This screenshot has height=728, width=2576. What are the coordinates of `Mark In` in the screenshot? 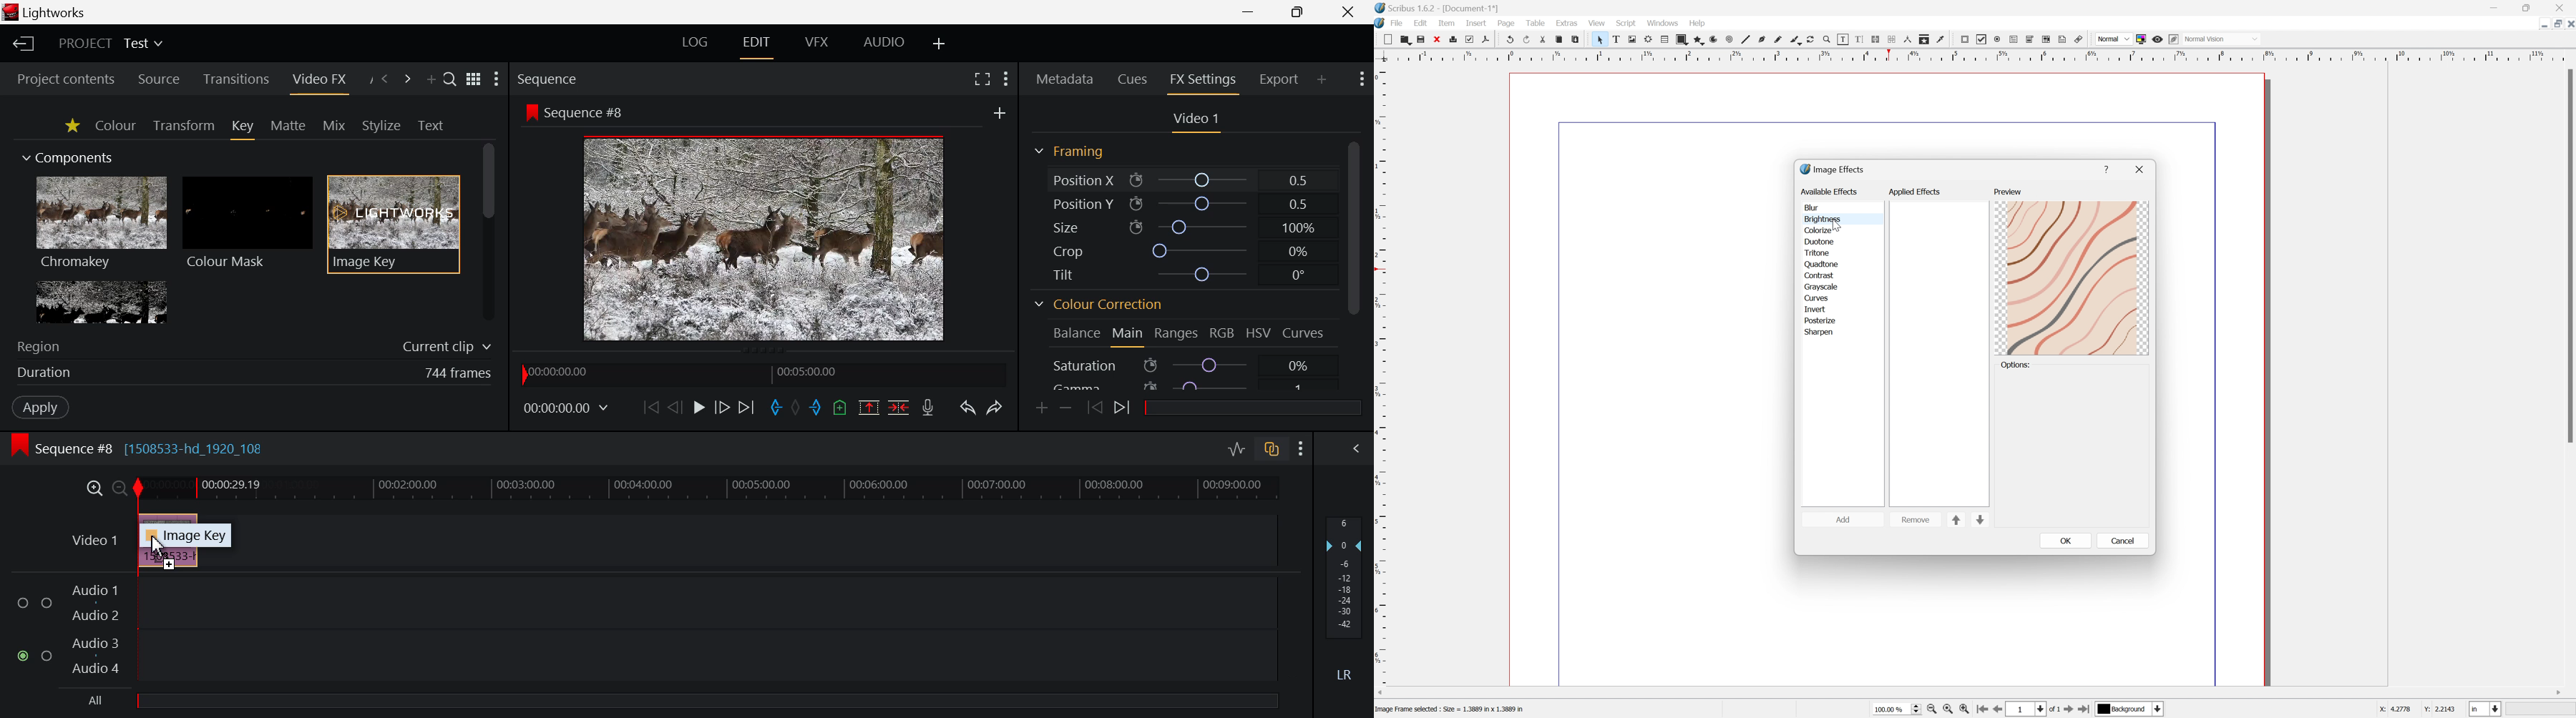 It's located at (777, 409).